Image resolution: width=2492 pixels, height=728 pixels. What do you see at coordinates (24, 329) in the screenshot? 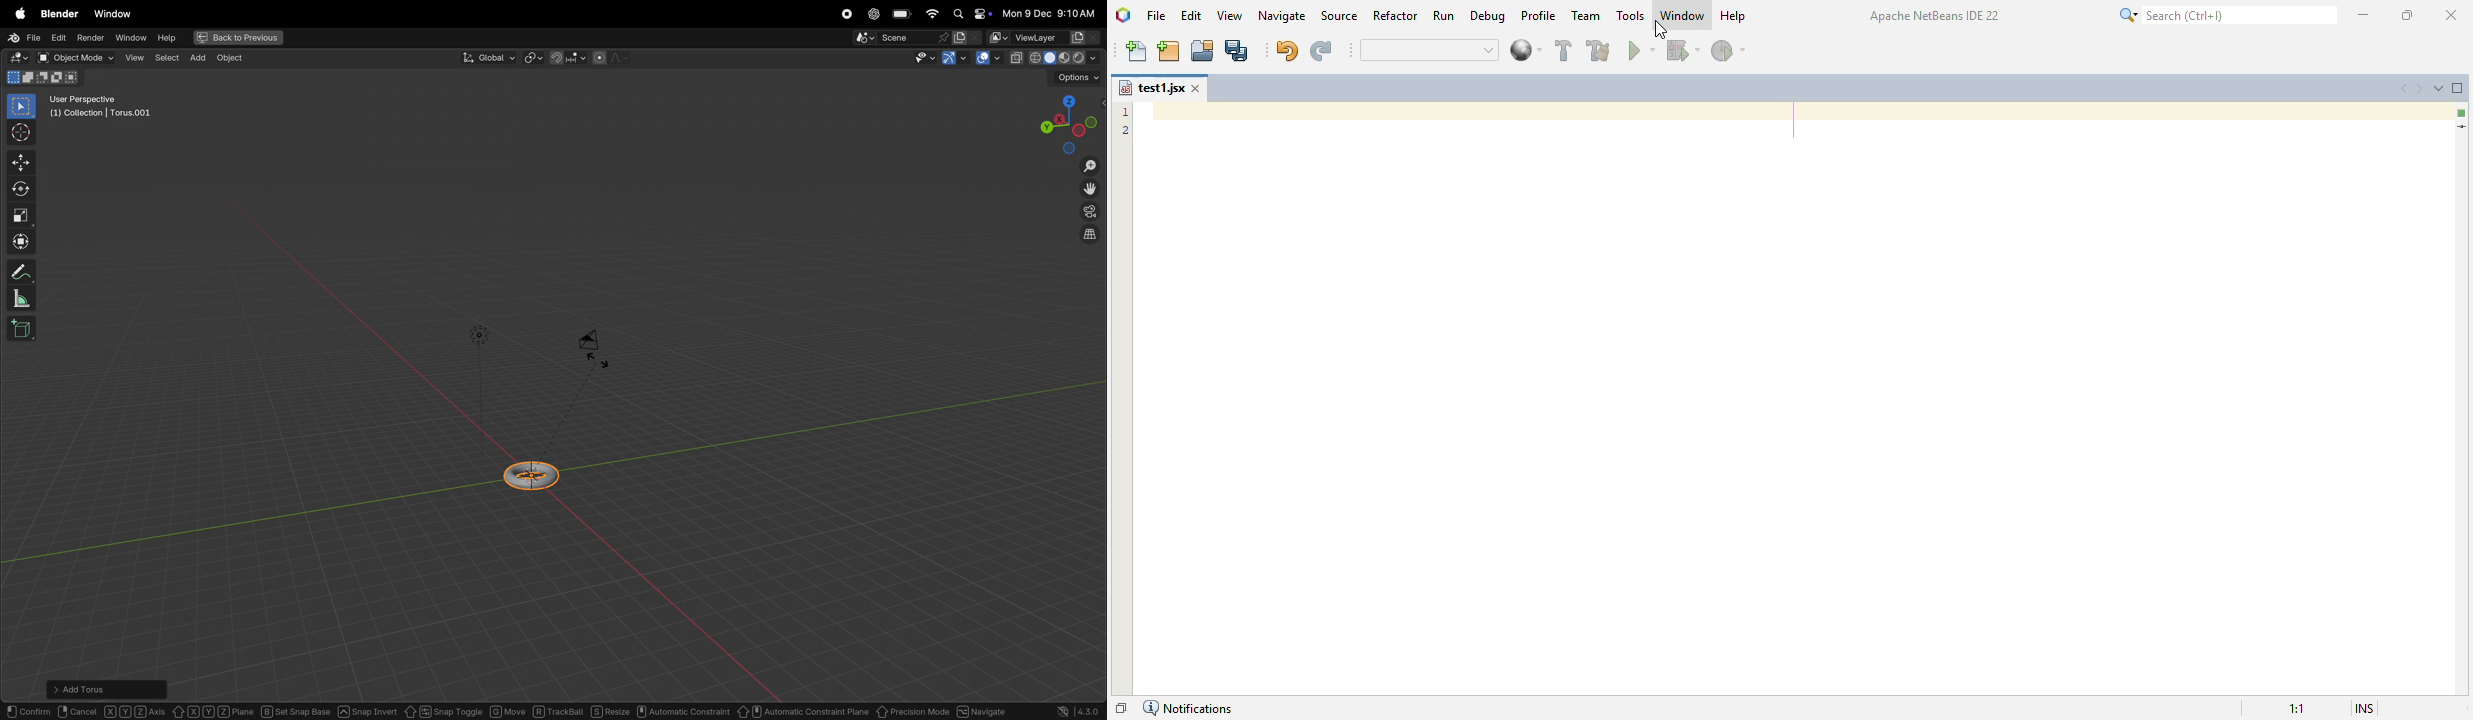
I see `add cube` at bounding box center [24, 329].